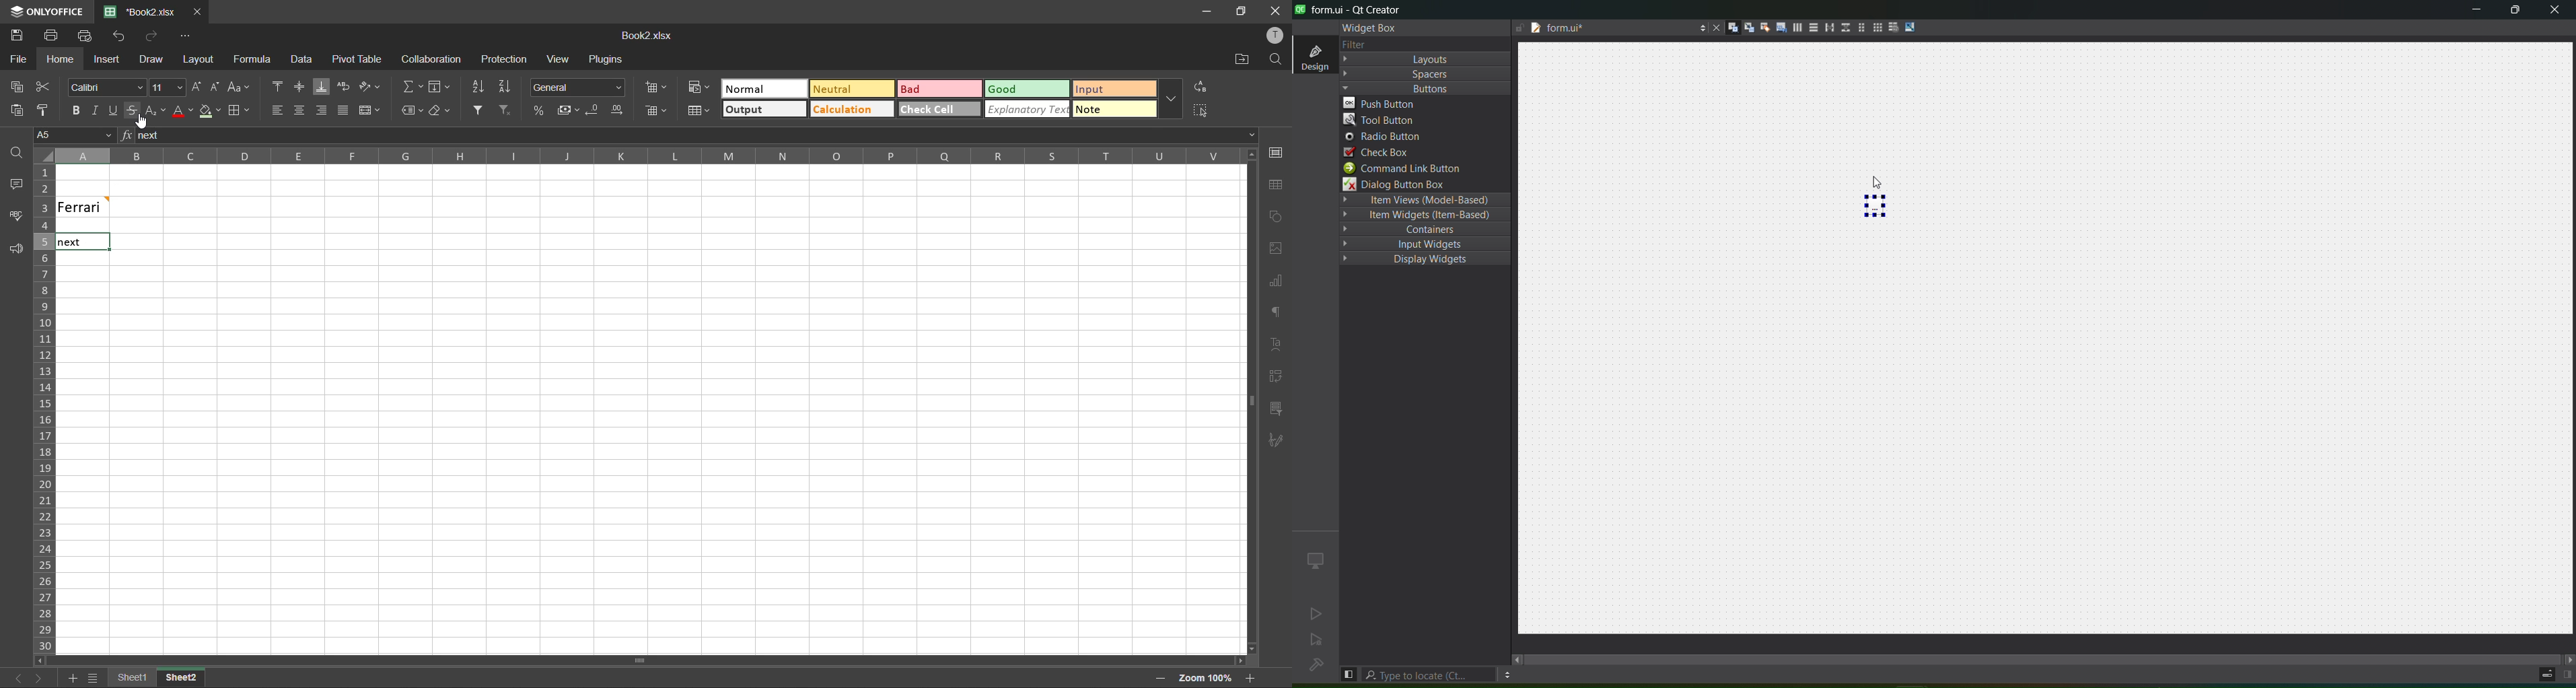  I want to click on edit widgets, so click(1730, 27).